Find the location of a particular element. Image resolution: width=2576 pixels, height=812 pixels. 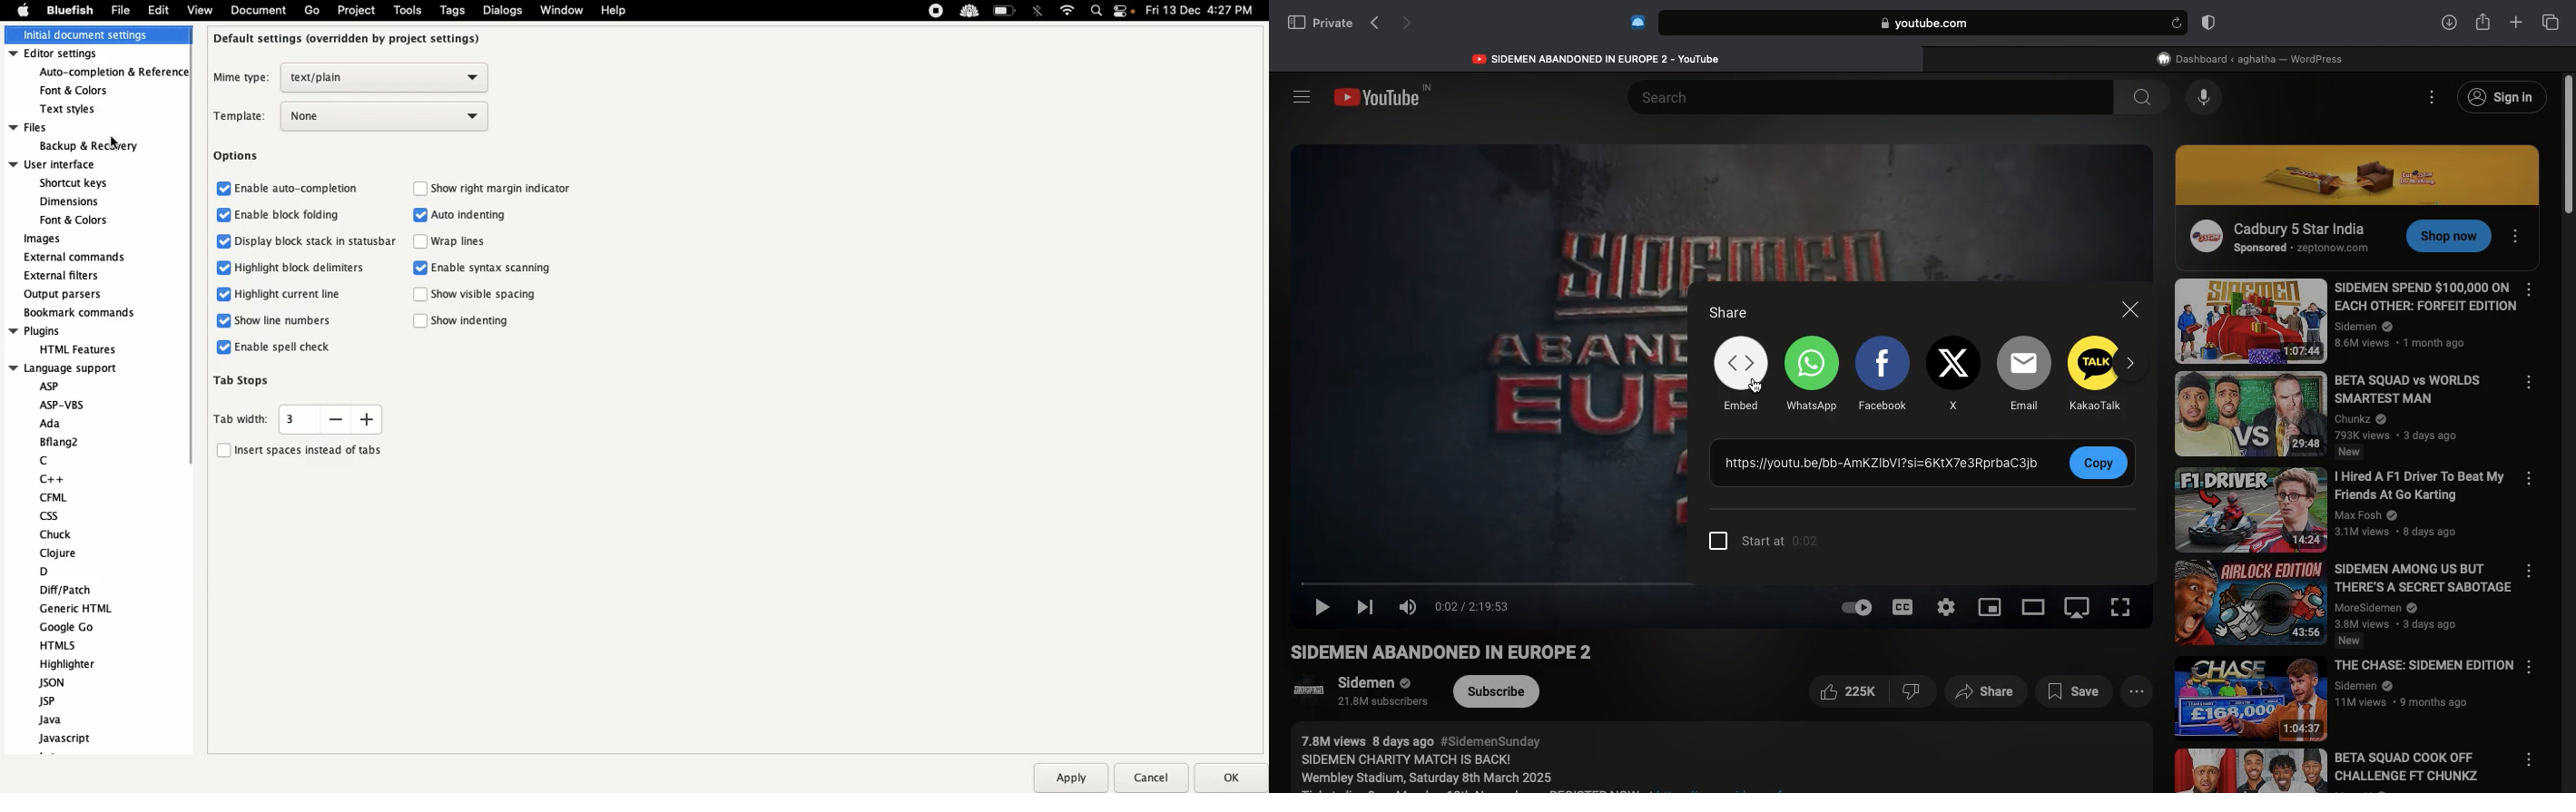

Insert spaces instead of tabs is located at coordinates (305, 448).